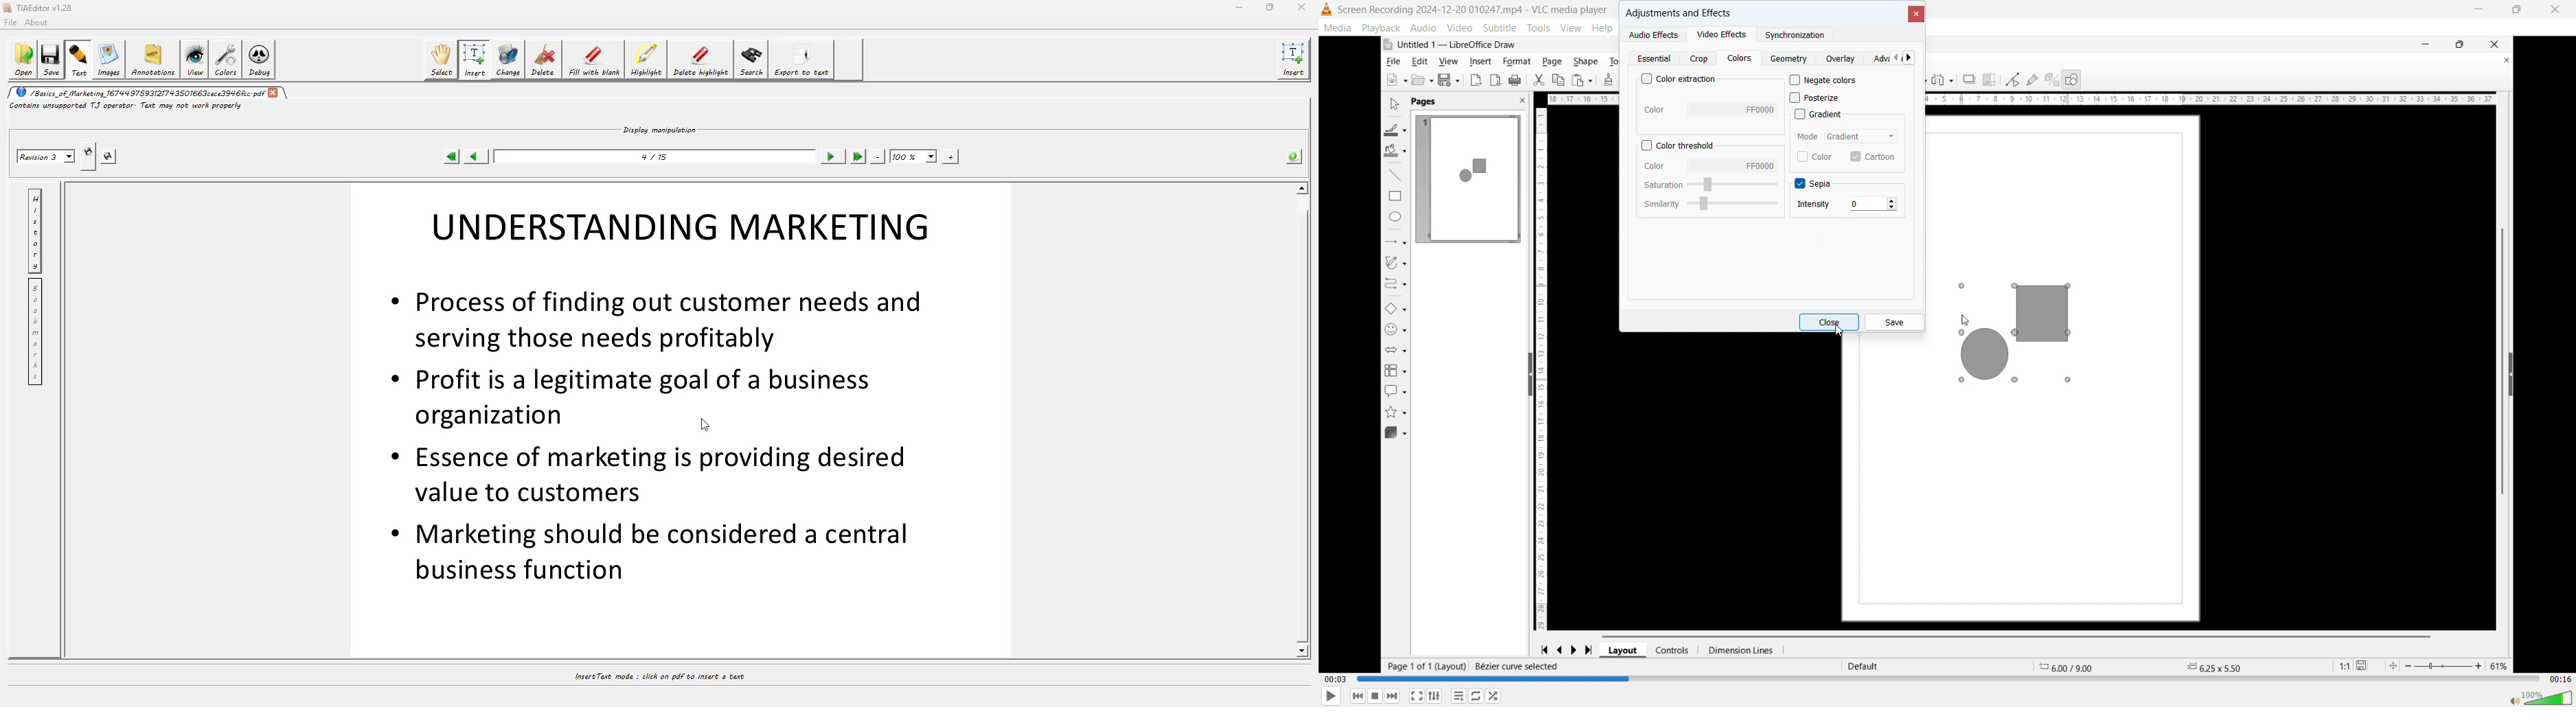 The width and height of the screenshot is (2576, 728). I want to click on Select saturation , so click(1733, 185).